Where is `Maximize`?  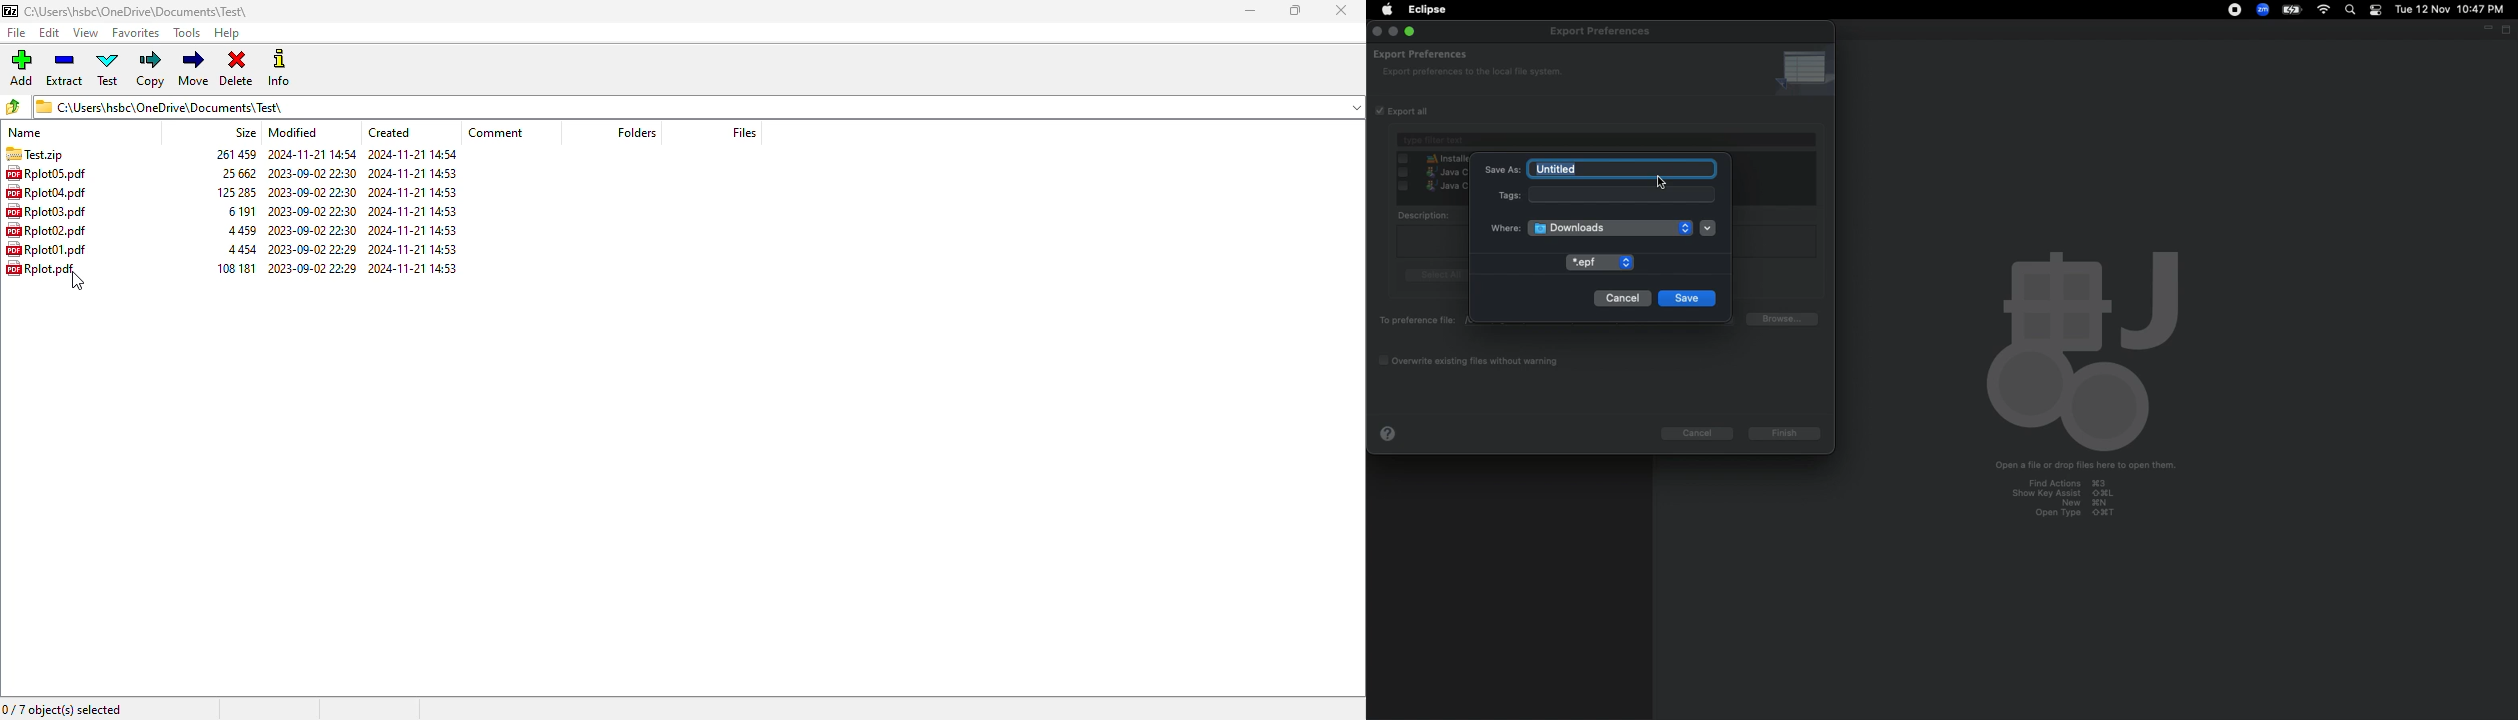 Maximize is located at coordinates (1409, 32).